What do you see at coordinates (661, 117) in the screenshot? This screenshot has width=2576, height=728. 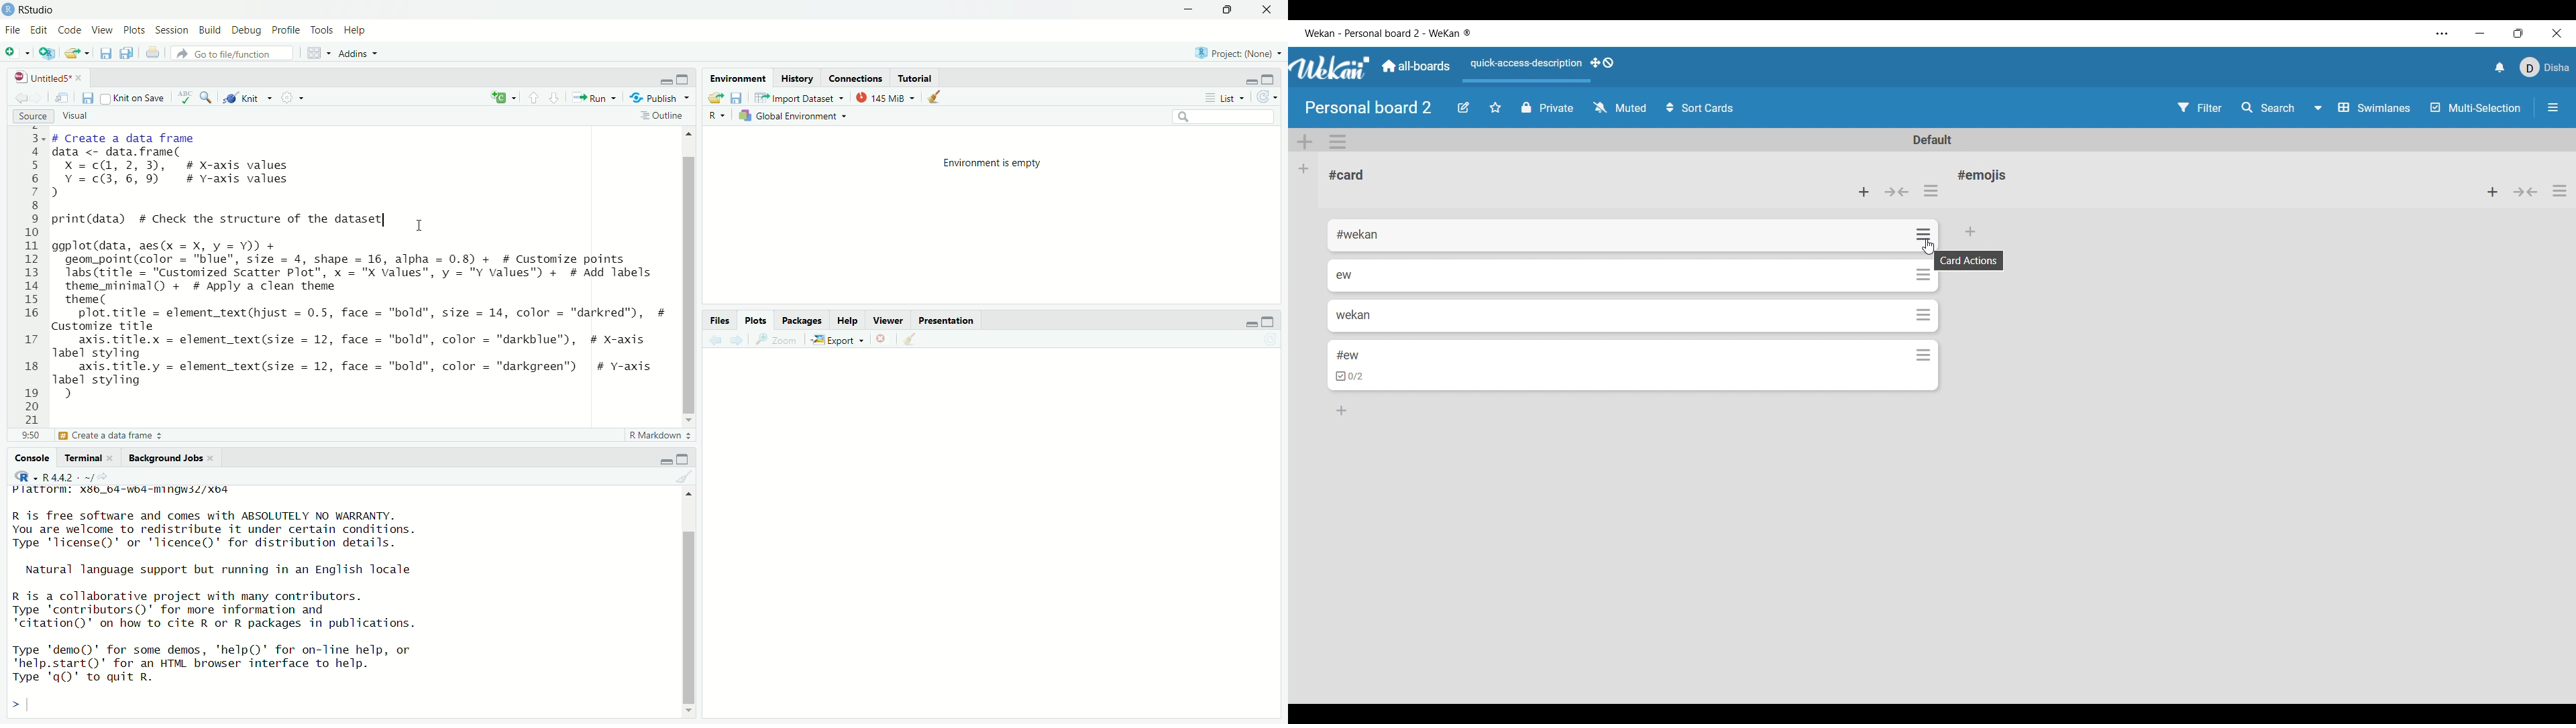 I see `Outline` at bounding box center [661, 117].